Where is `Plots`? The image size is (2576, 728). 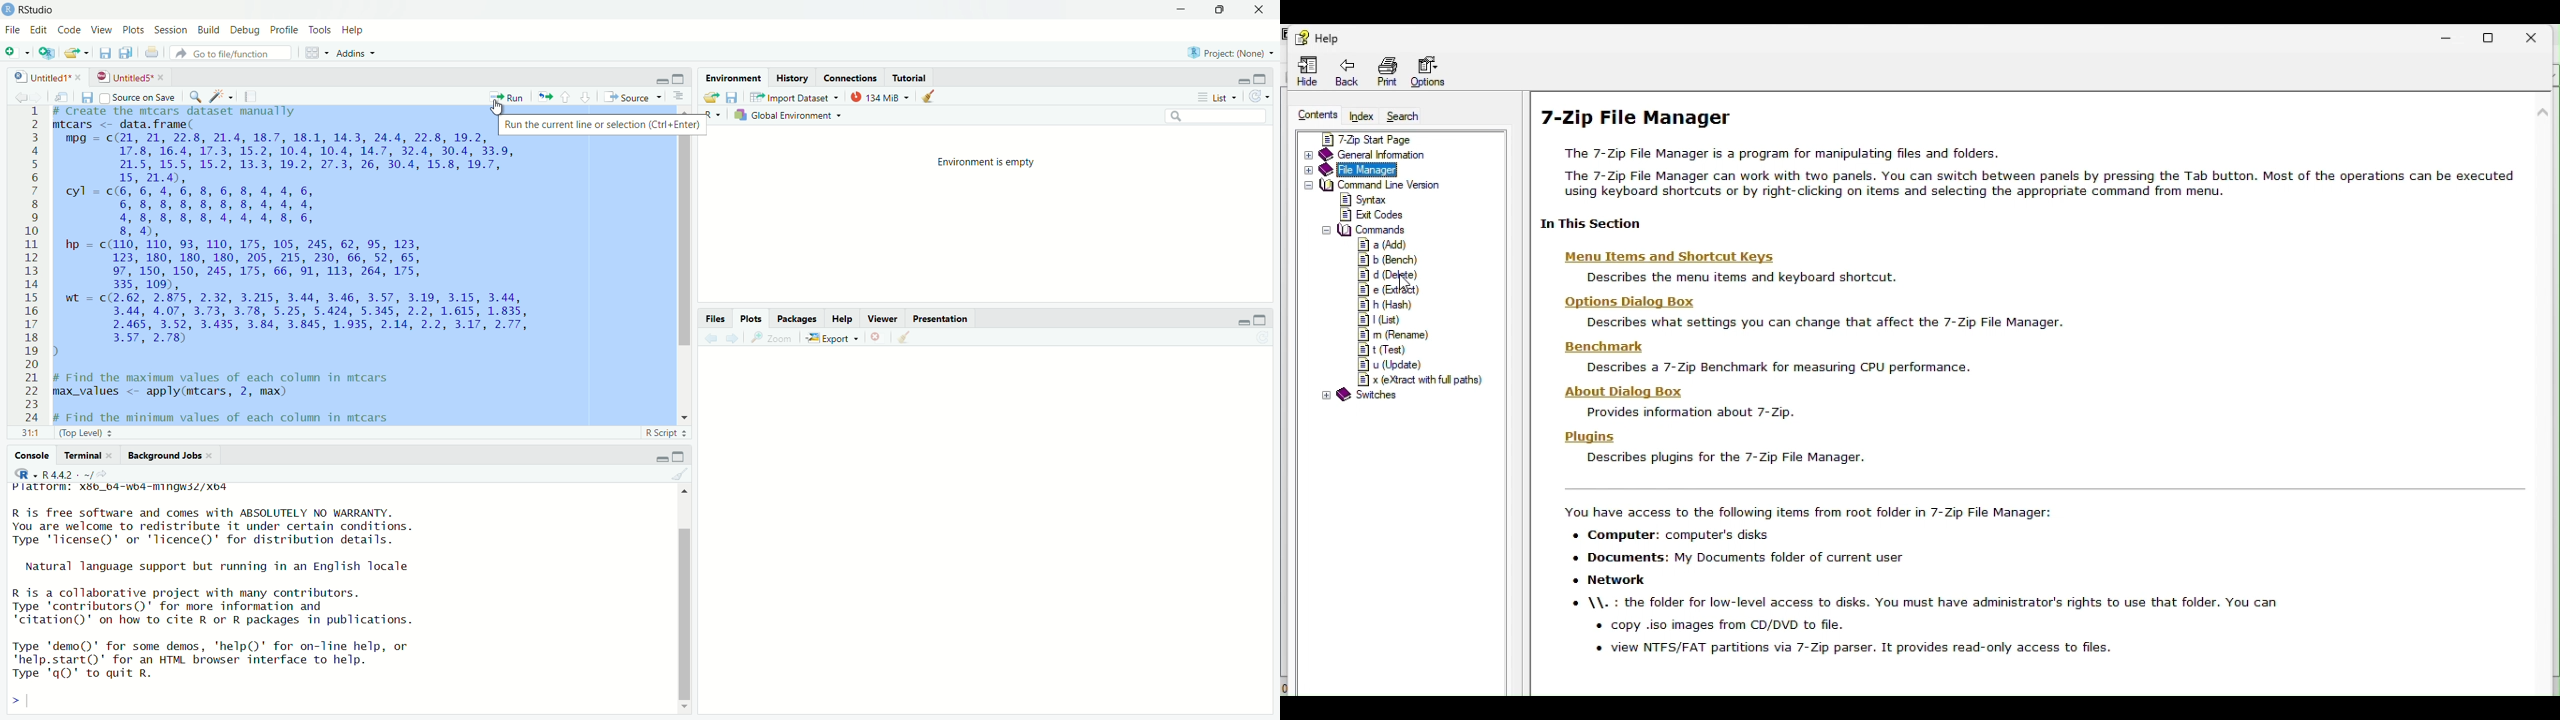
Plots is located at coordinates (748, 316).